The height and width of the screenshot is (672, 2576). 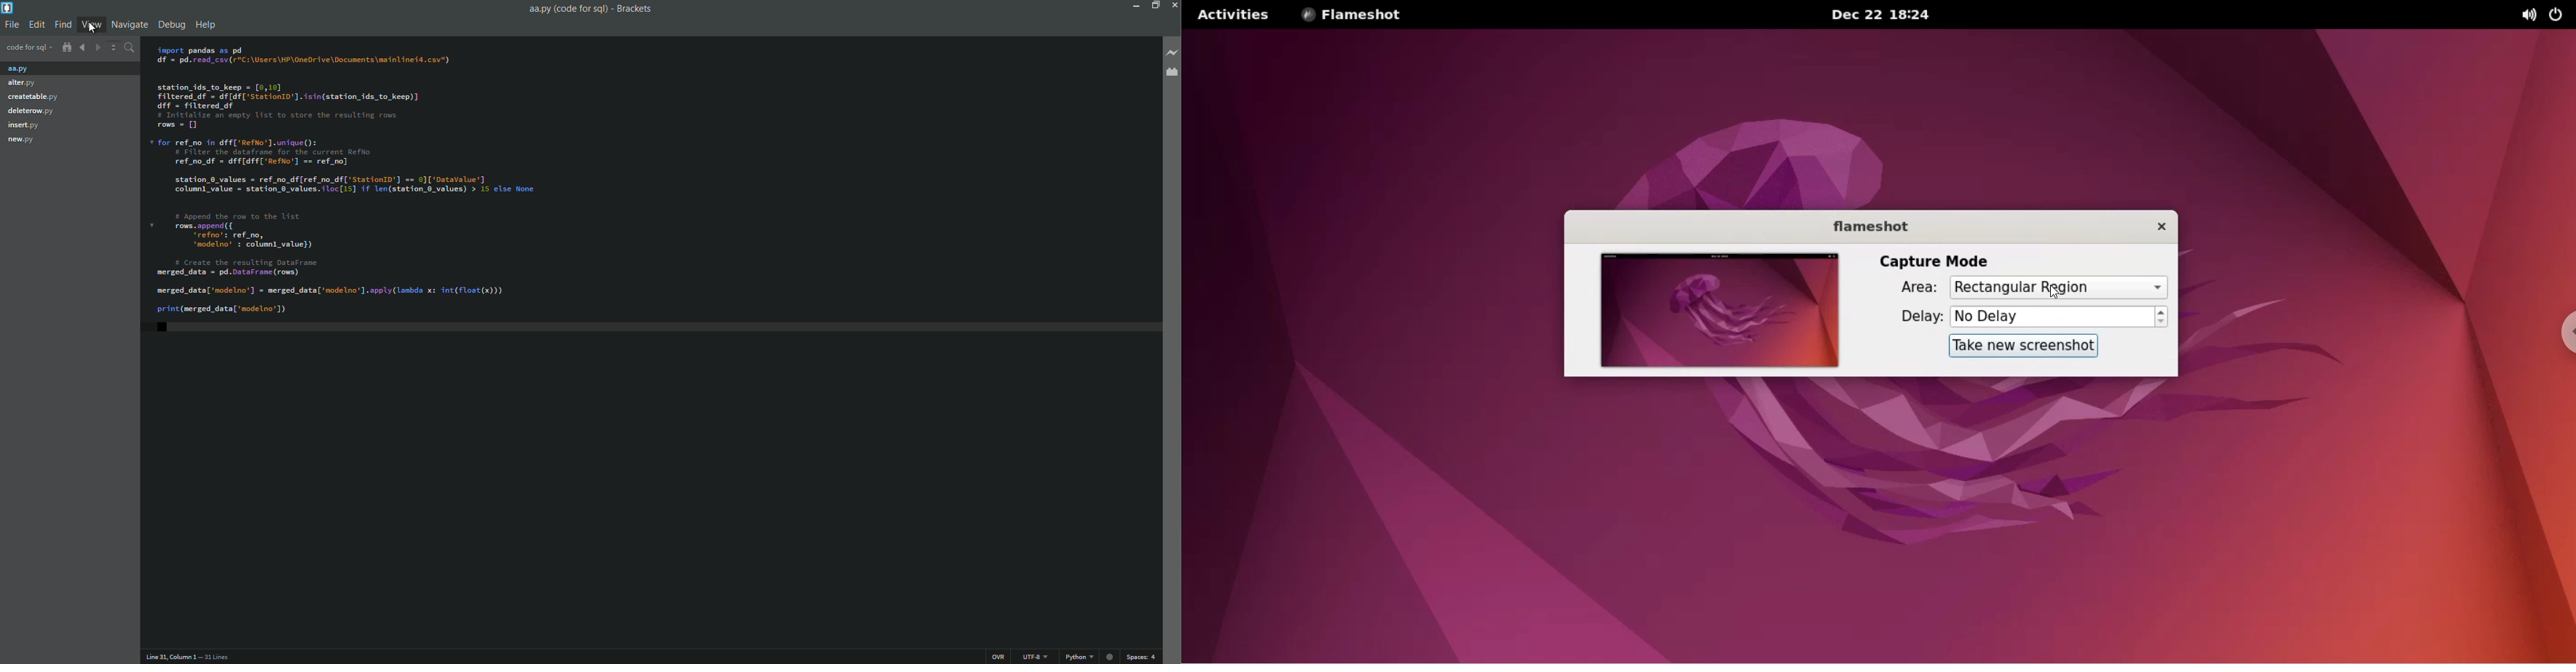 What do you see at coordinates (999, 657) in the screenshot?
I see `ins` at bounding box center [999, 657].